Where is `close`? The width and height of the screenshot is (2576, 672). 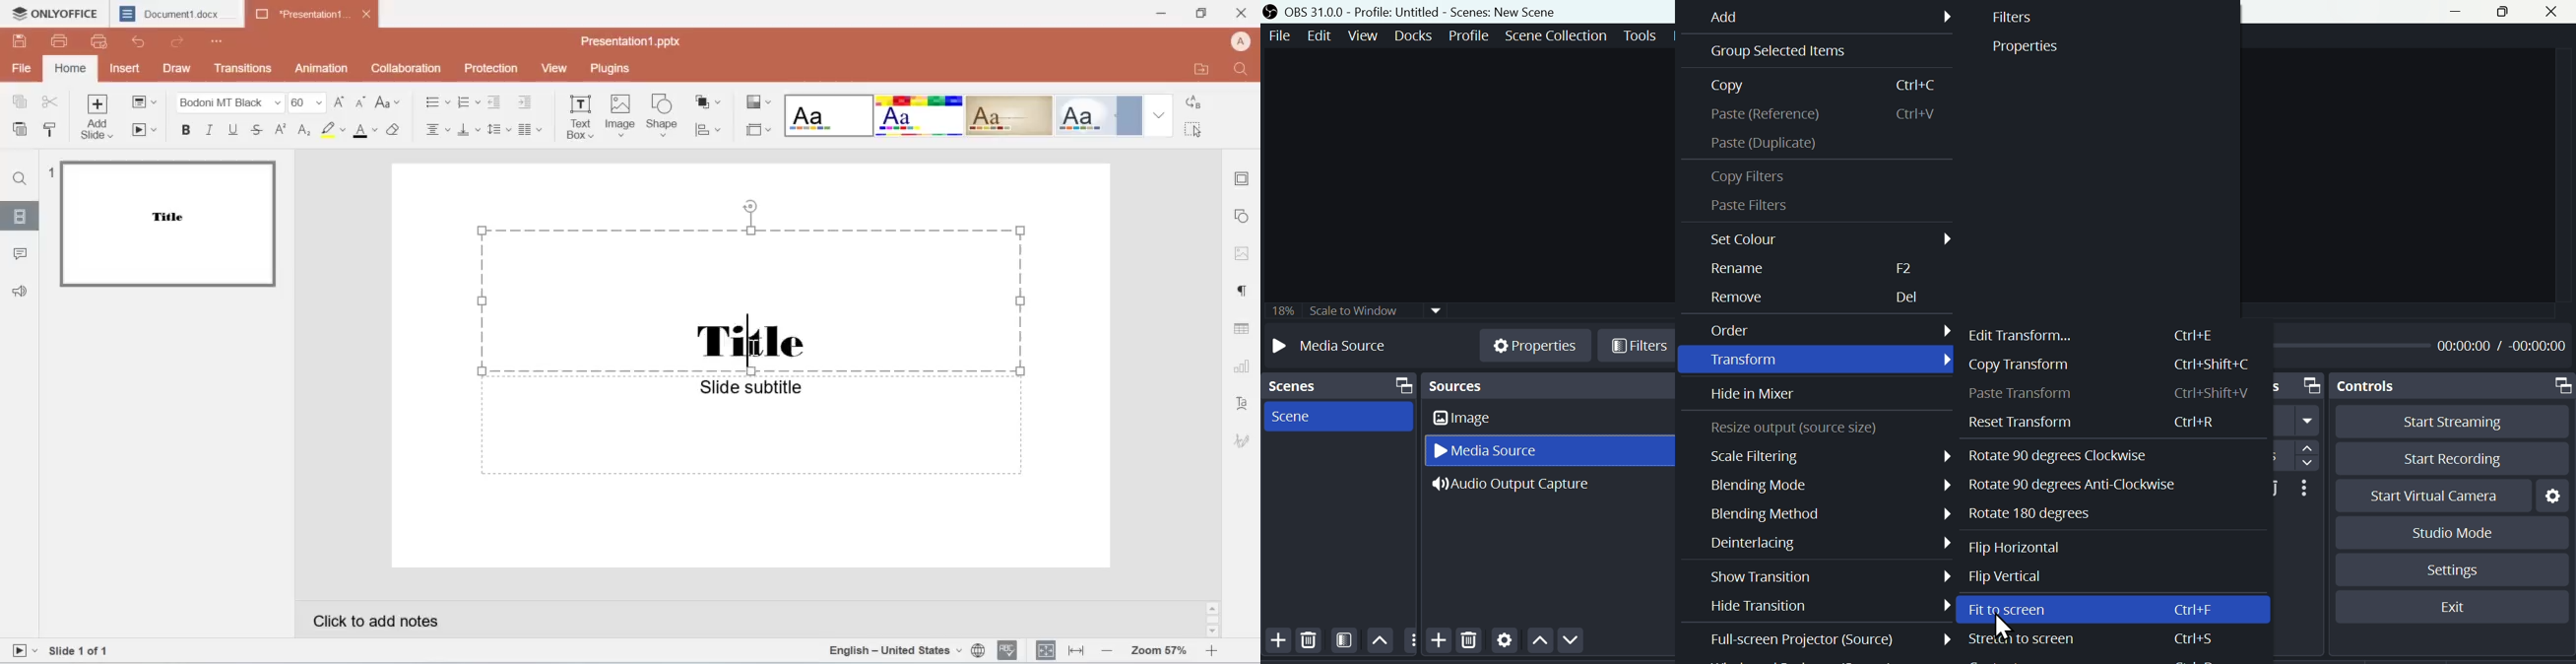 close is located at coordinates (2553, 12).